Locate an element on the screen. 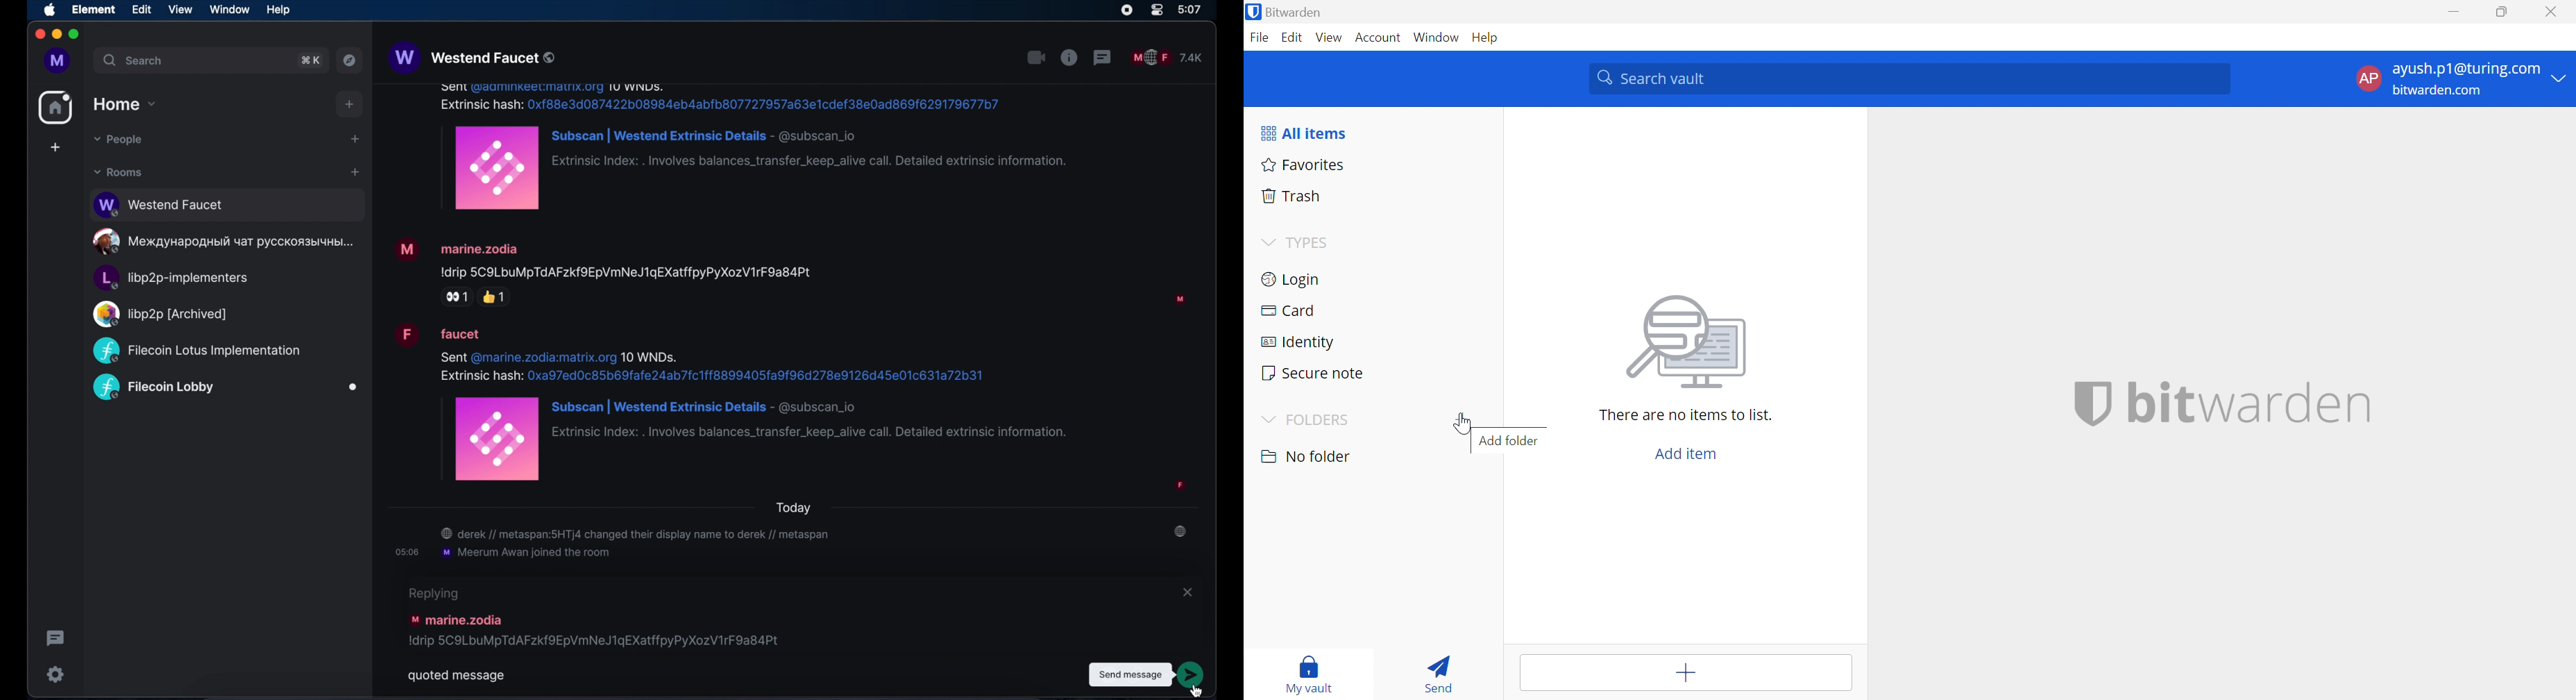 The image size is (2576, 700). room notifications is located at coordinates (796, 544).